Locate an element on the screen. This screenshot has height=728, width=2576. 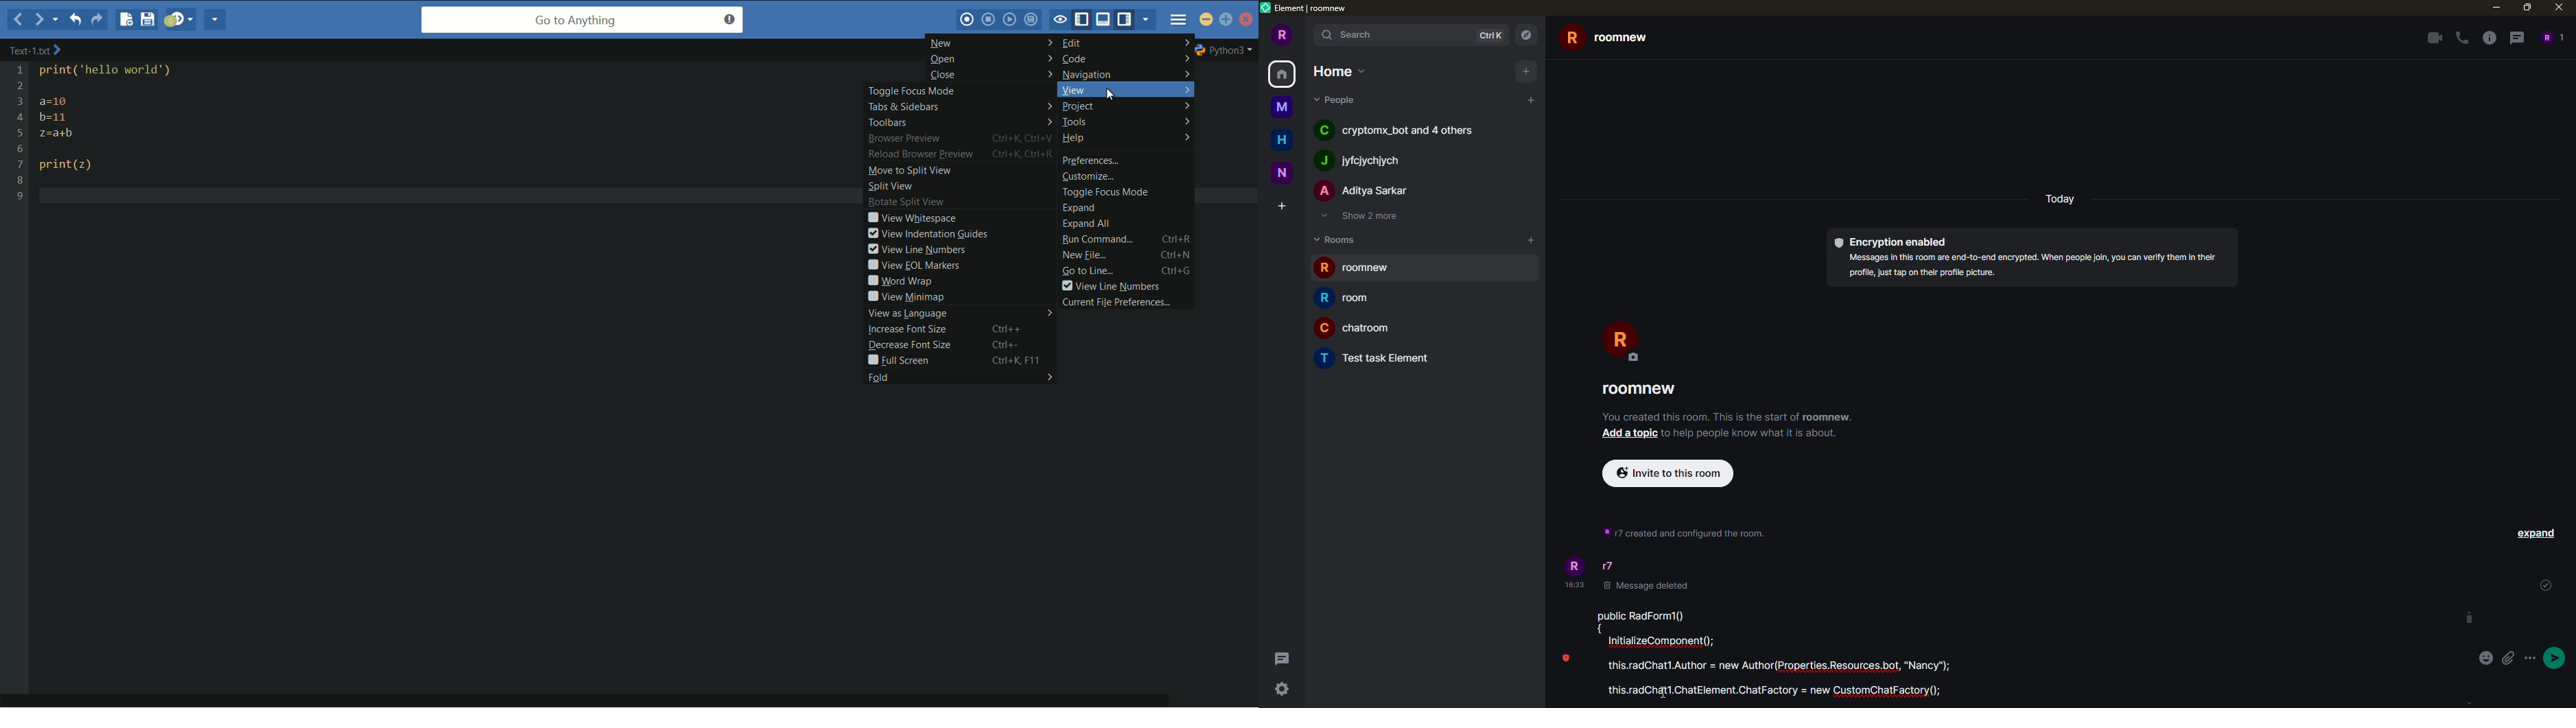
room is located at coordinates (1355, 297).